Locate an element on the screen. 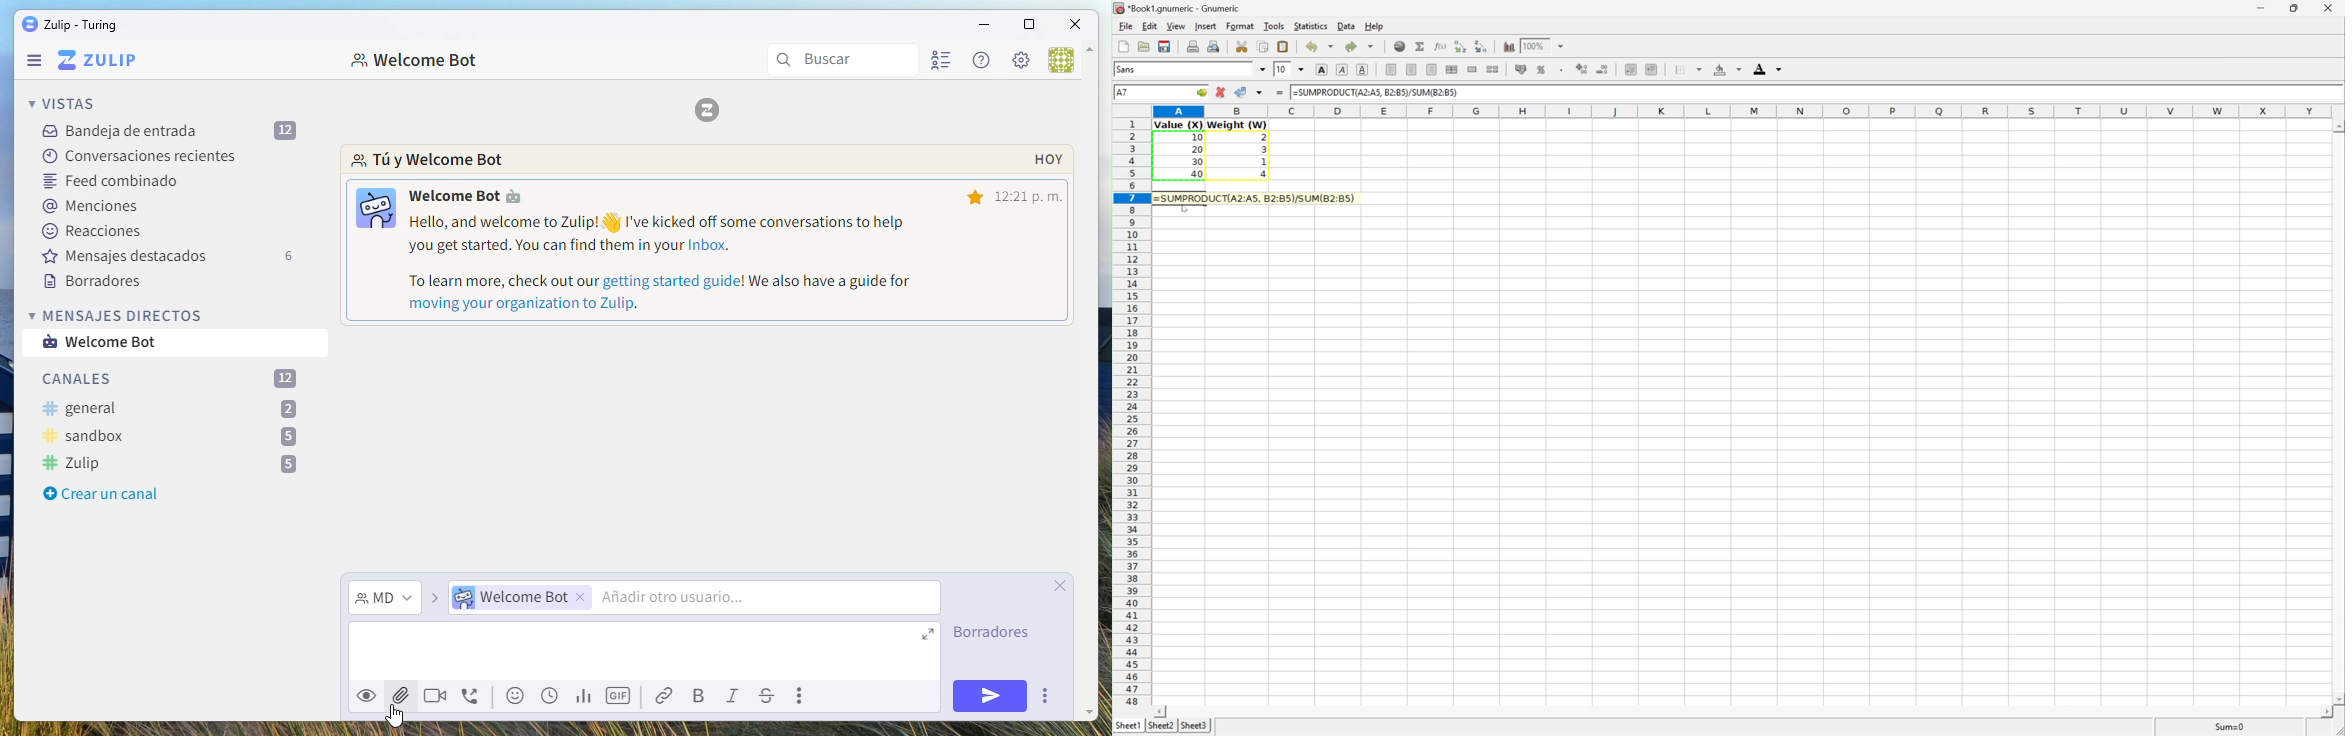 The width and height of the screenshot is (2352, 756). Save current workbook is located at coordinates (1165, 48).